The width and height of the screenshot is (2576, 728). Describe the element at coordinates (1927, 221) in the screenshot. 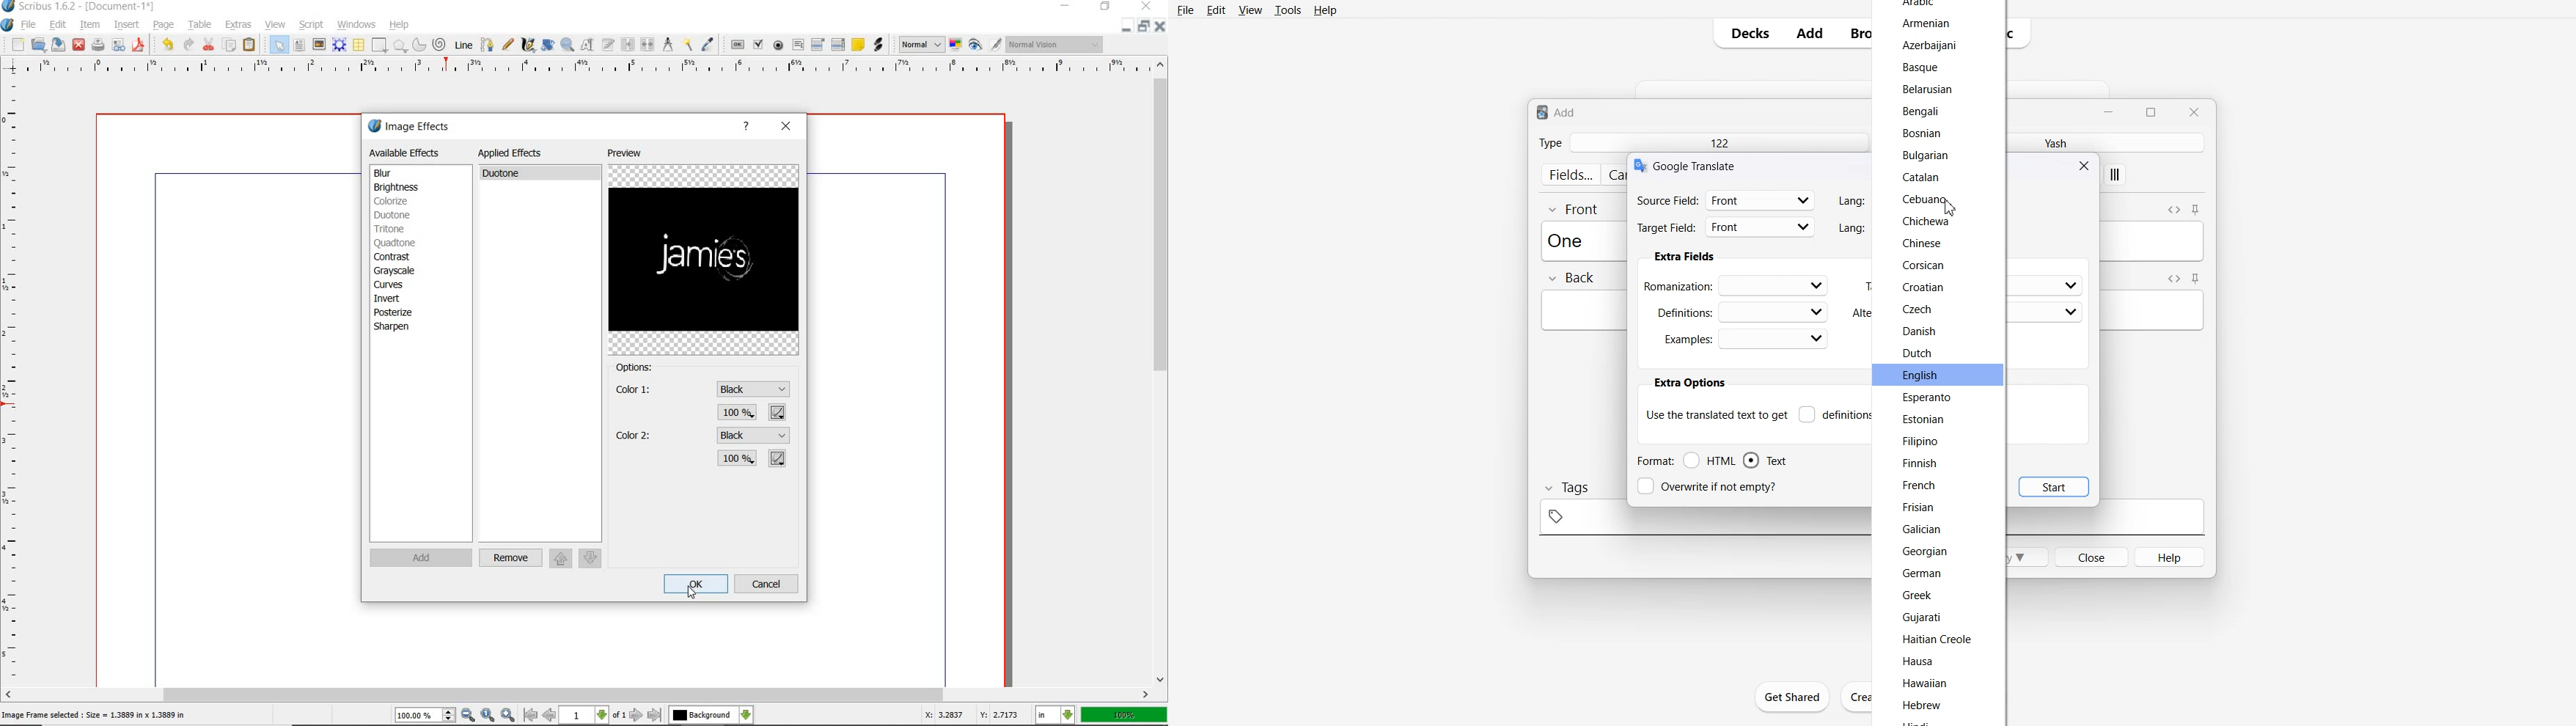

I see `Chichewa` at that location.